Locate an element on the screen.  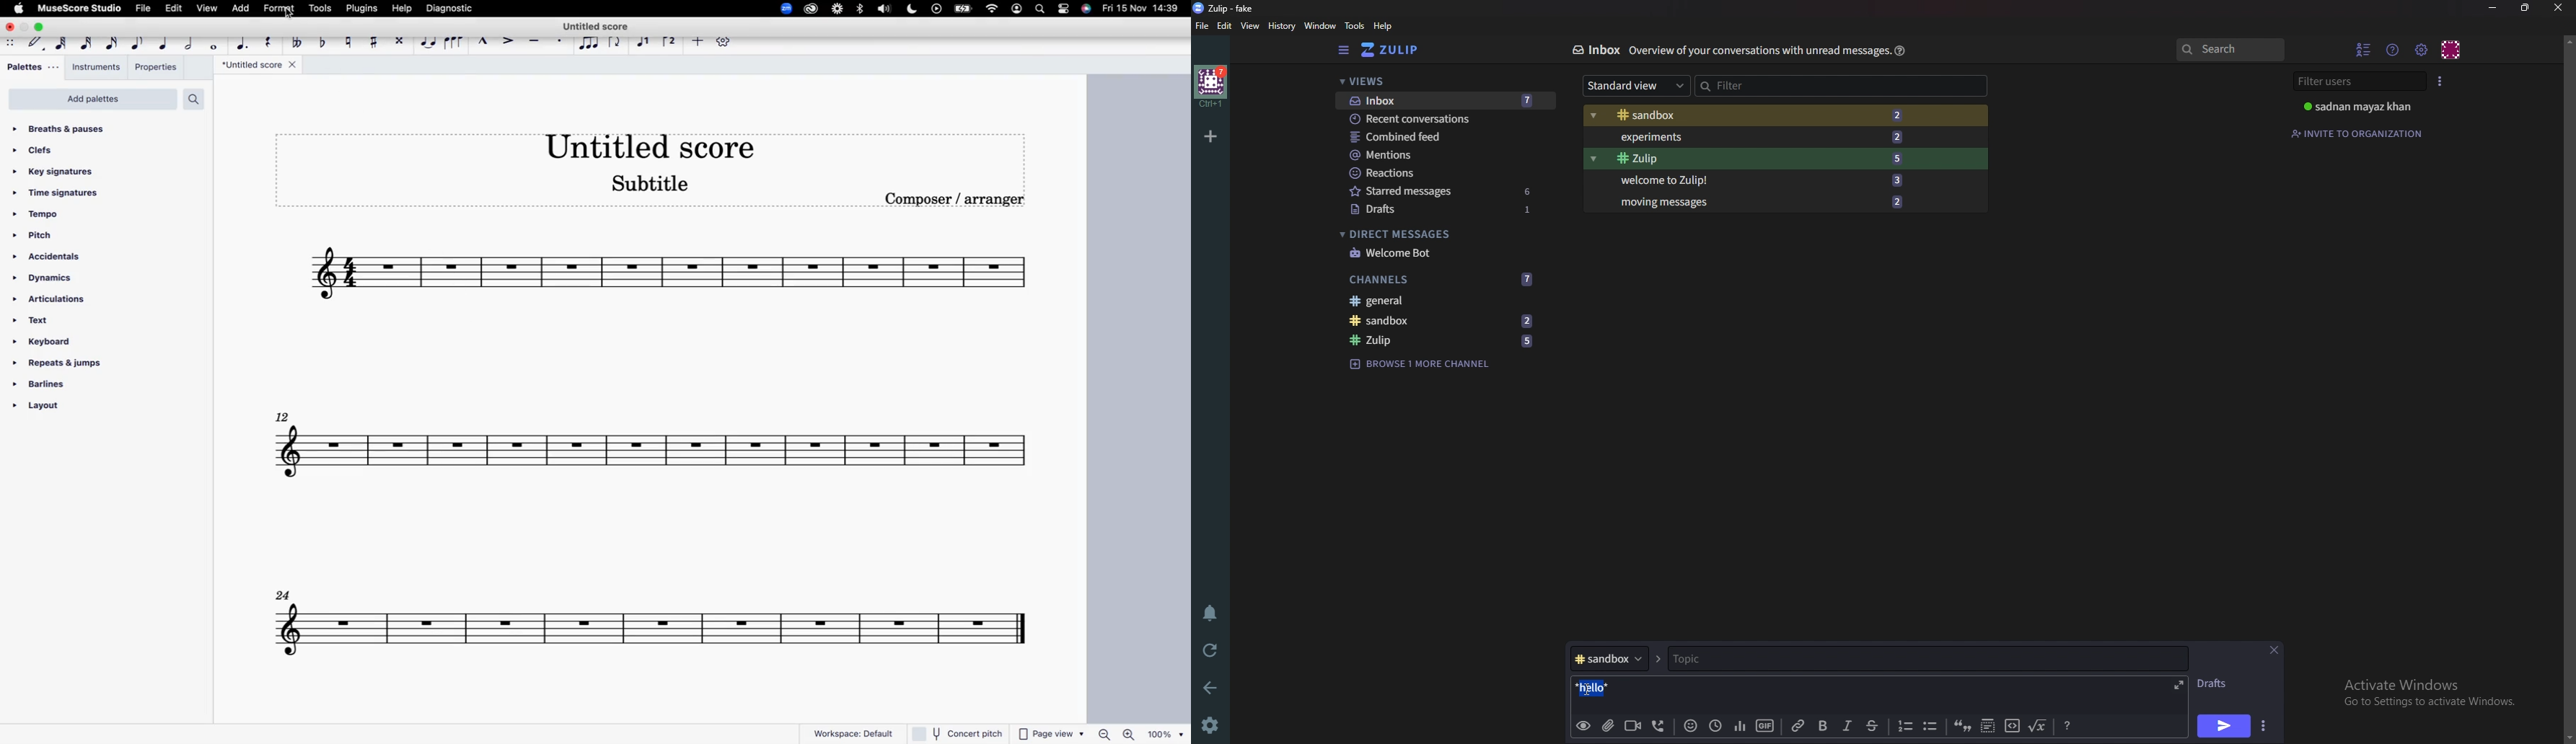
#sandbox is located at coordinates (1617, 658).